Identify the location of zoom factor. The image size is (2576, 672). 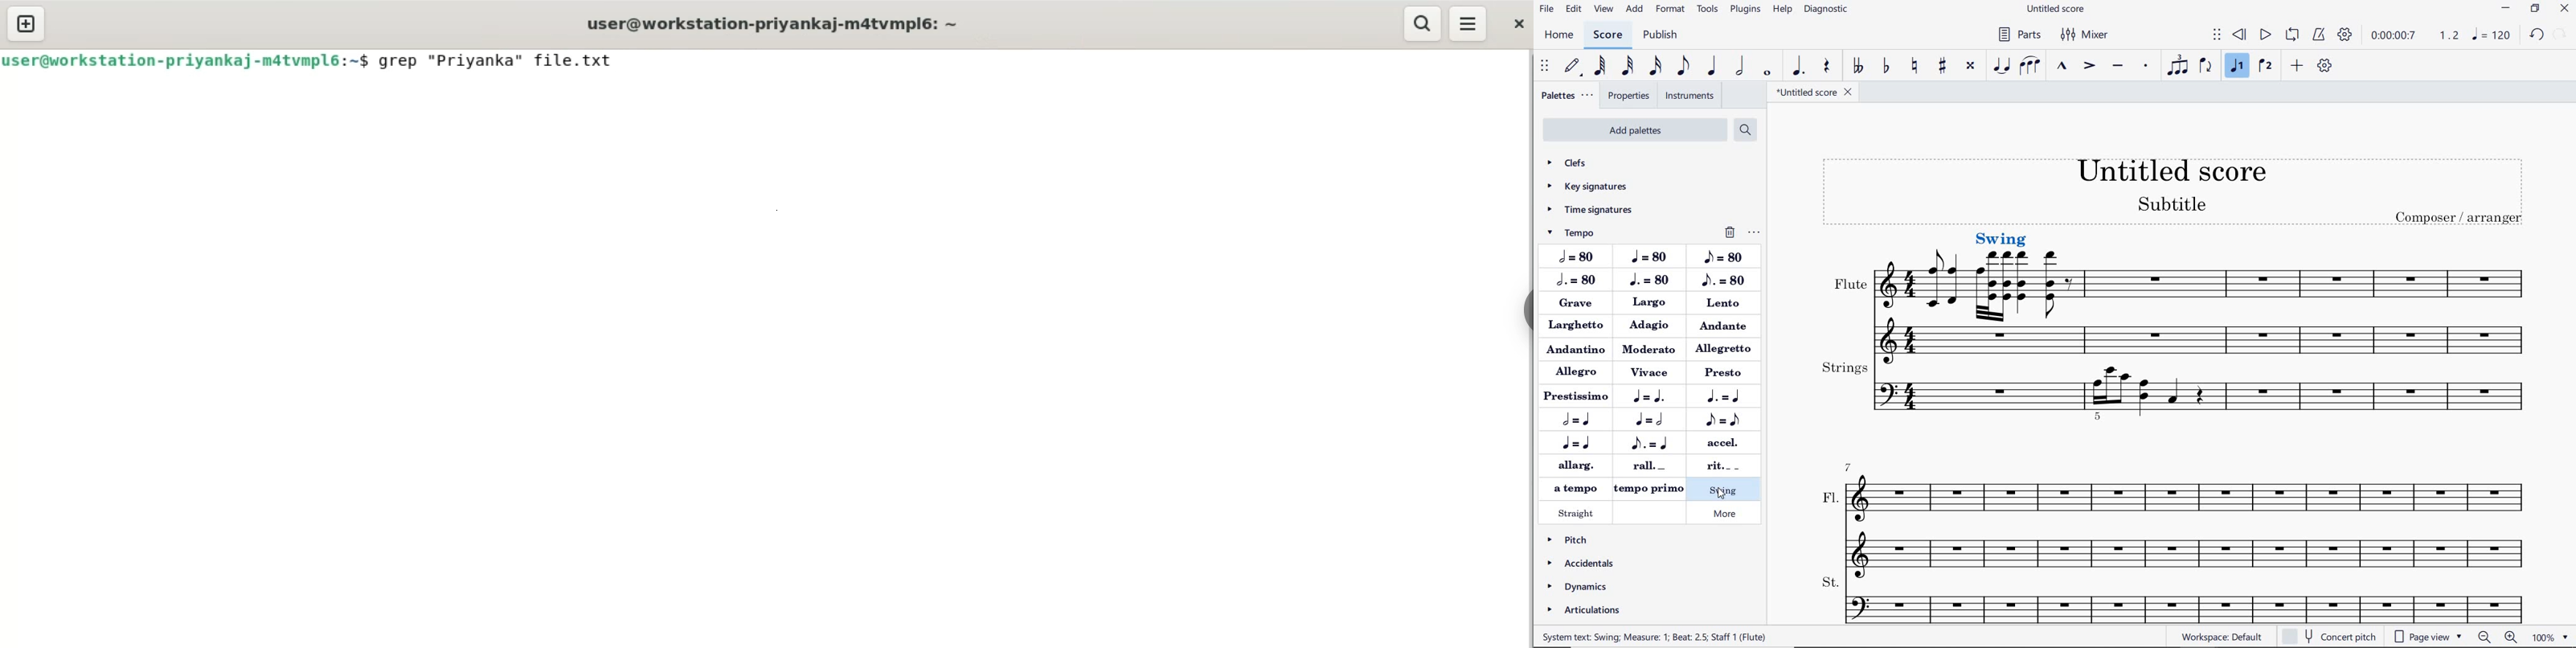
(2551, 636).